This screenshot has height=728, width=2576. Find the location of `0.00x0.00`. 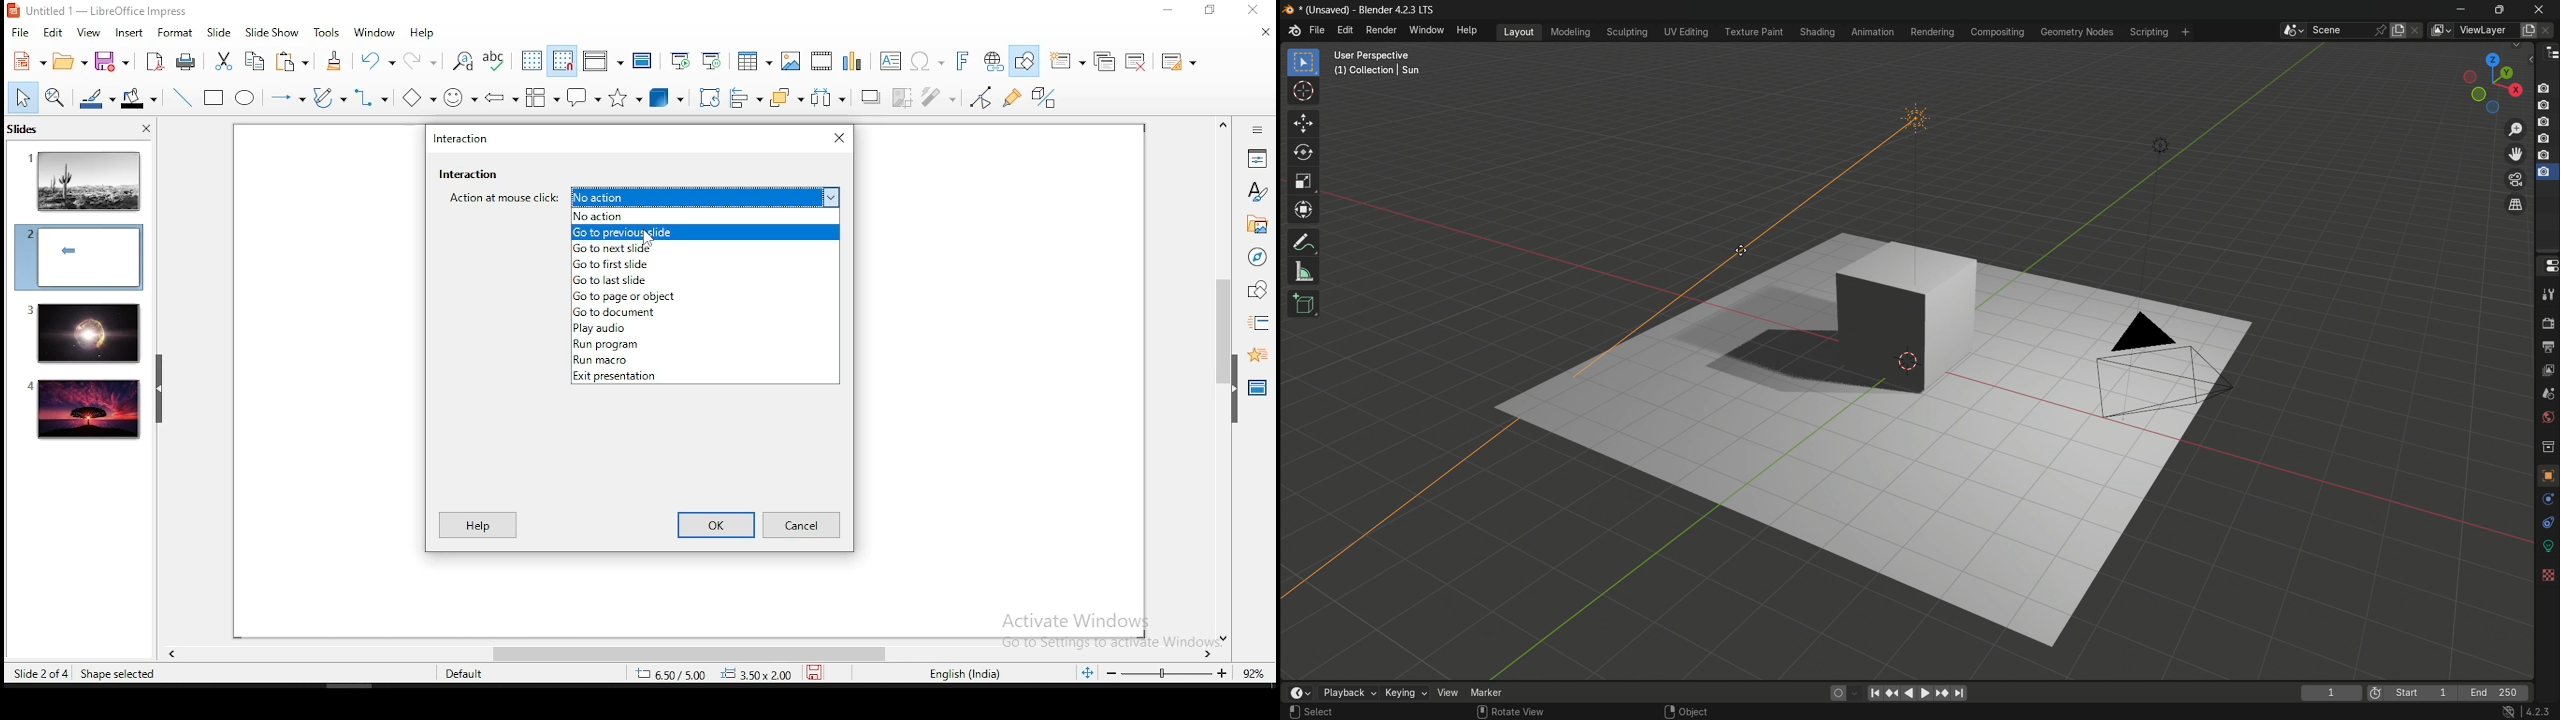

0.00x0.00 is located at coordinates (757, 674).